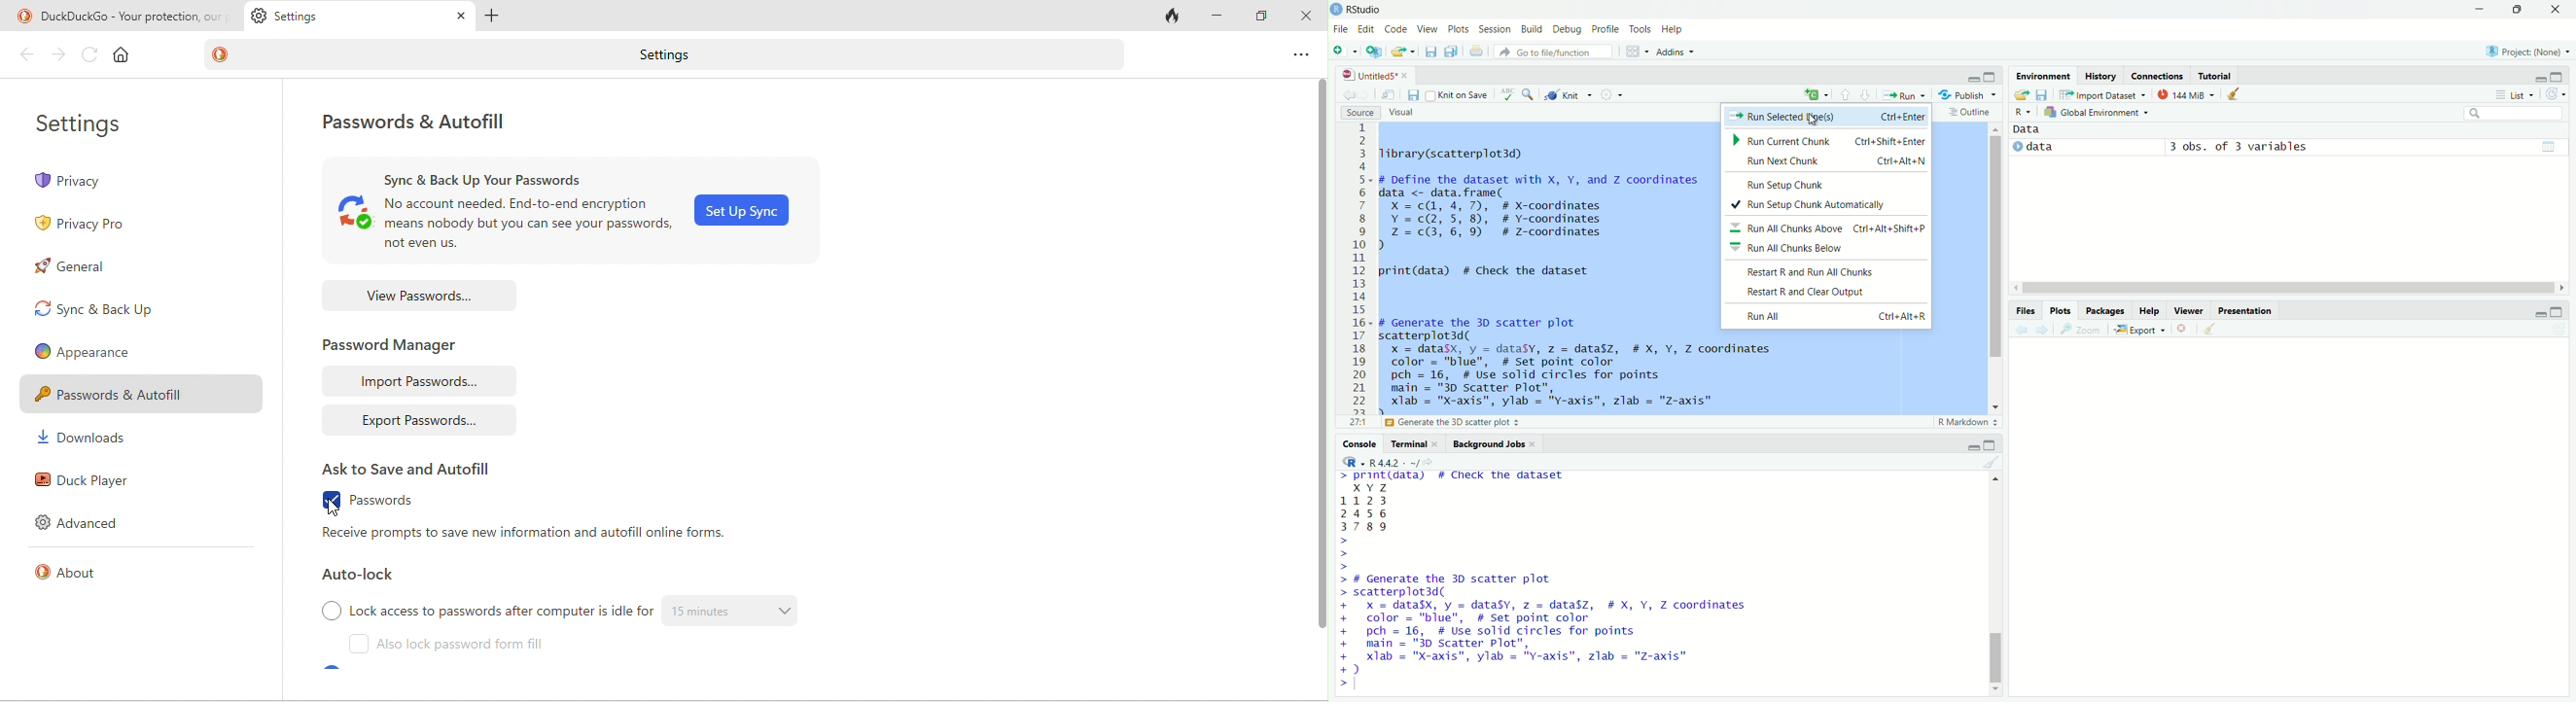 The height and width of the screenshot is (728, 2576). What do you see at coordinates (257, 18) in the screenshot?
I see `setting logo` at bounding box center [257, 18].